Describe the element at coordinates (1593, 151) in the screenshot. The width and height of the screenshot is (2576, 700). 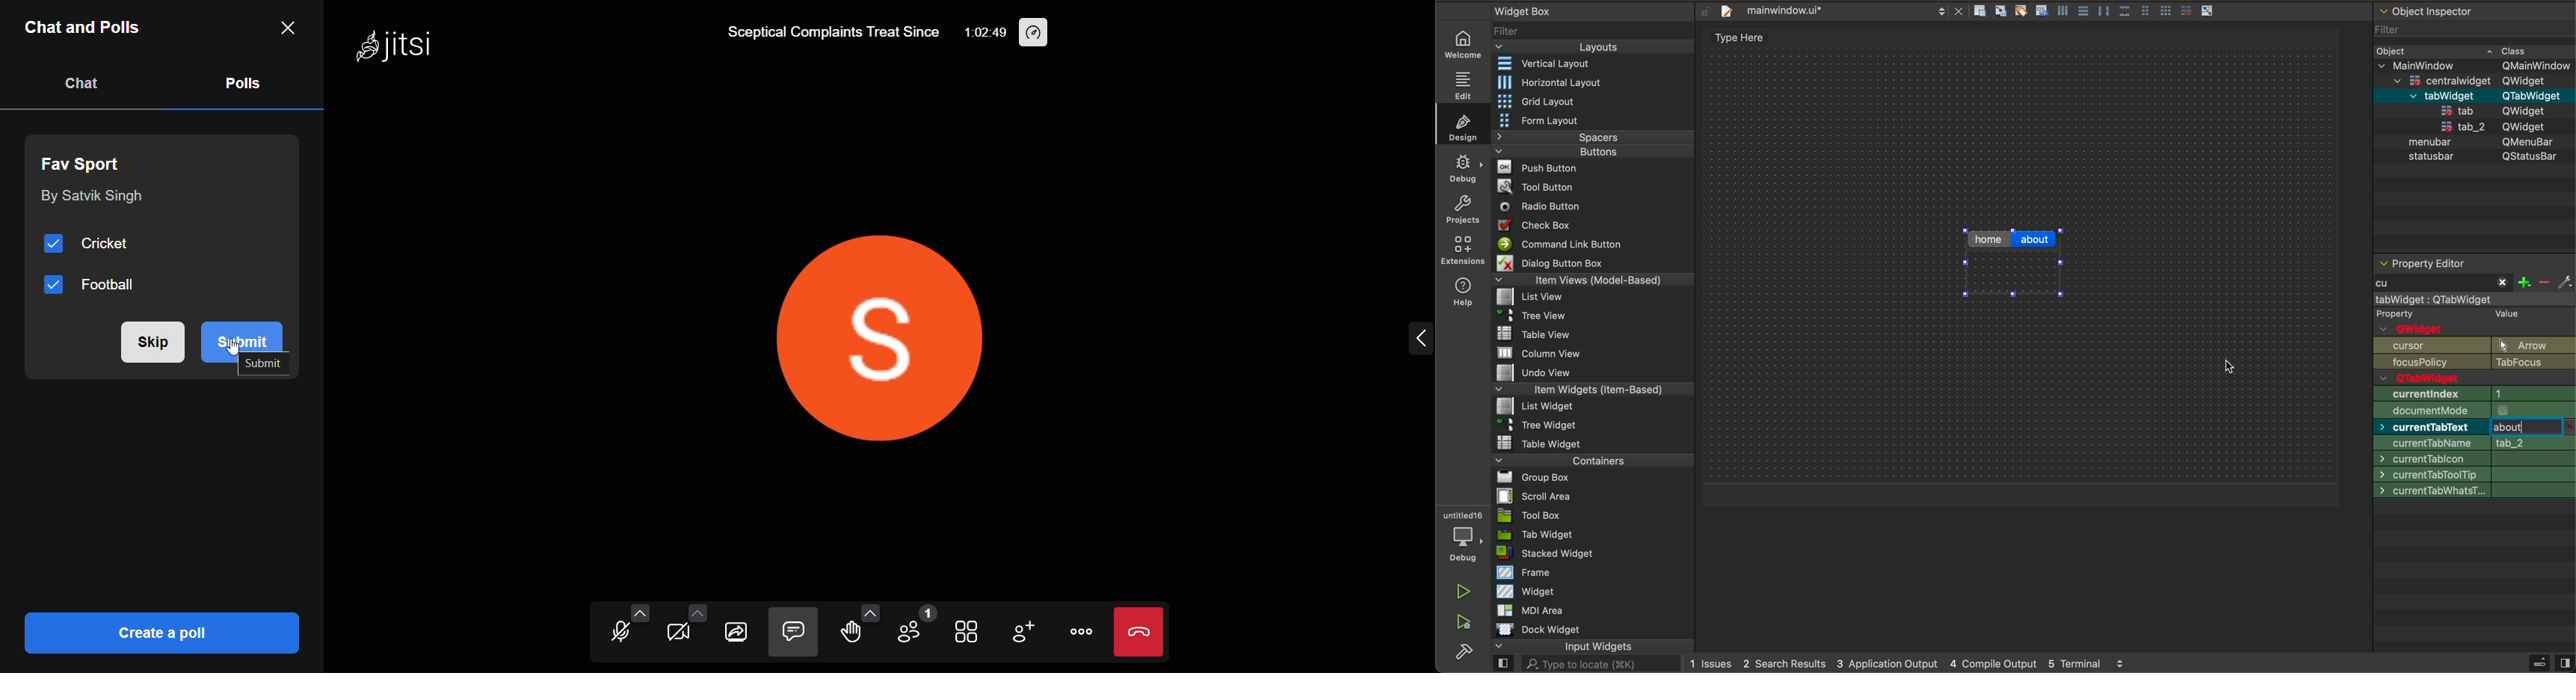
I see `Buttons` at that location.